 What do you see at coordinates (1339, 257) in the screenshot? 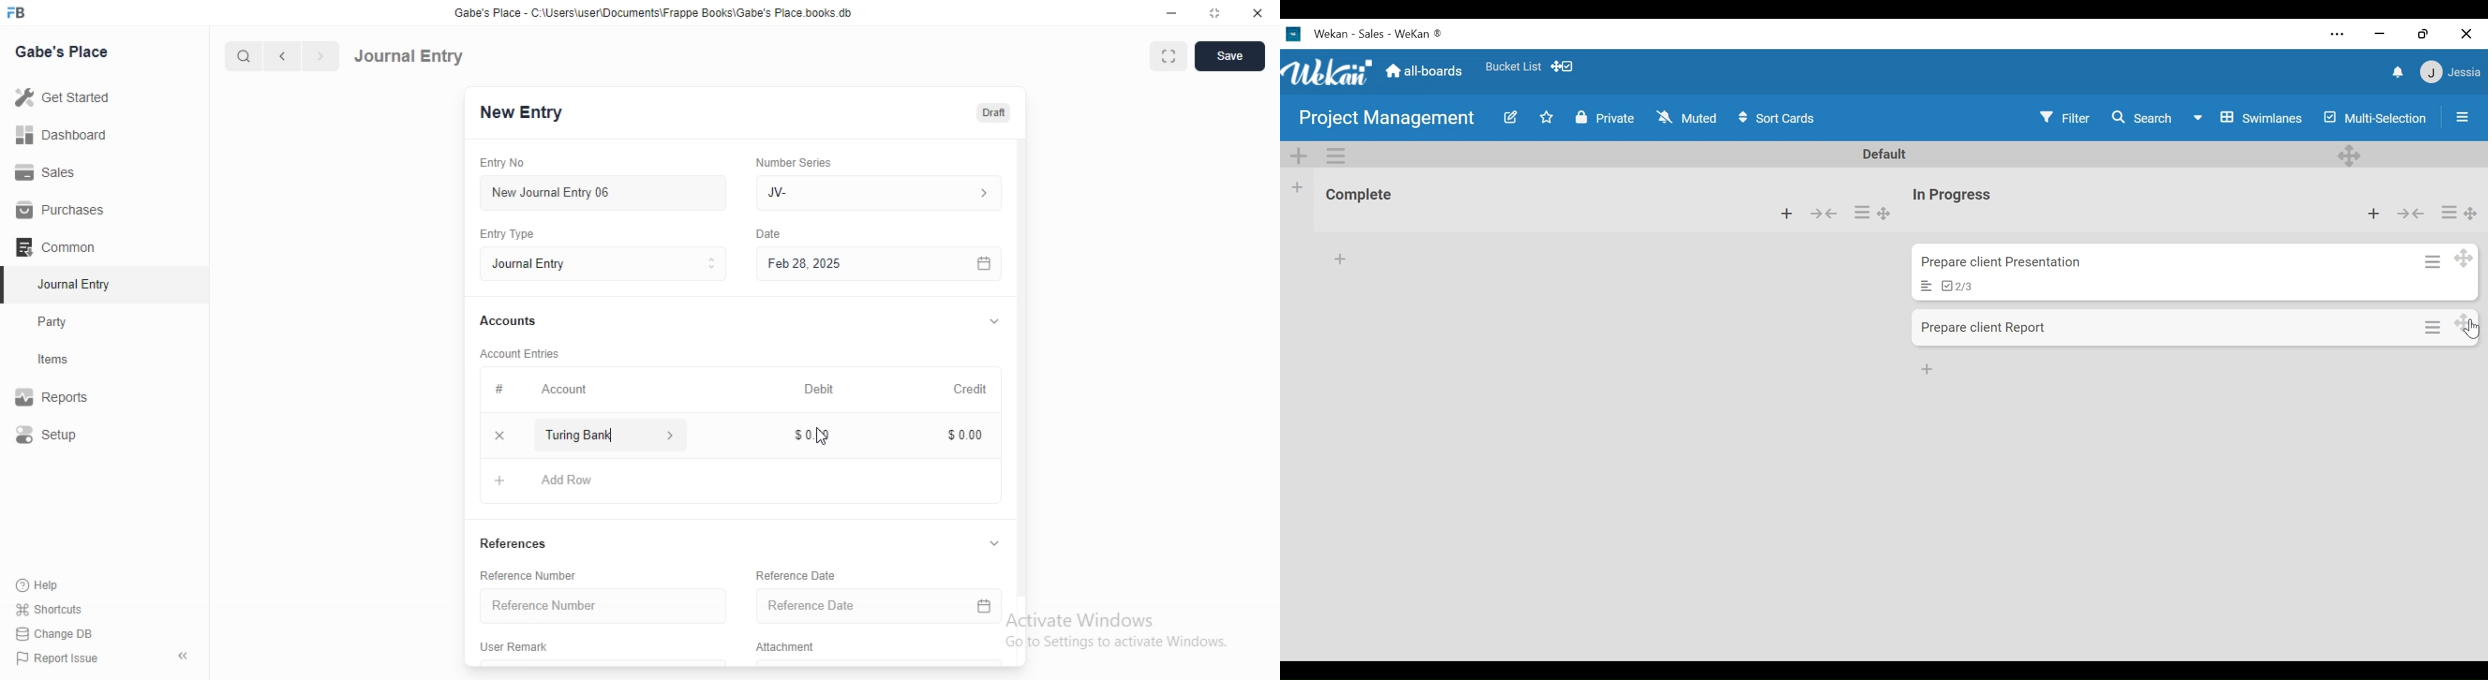
I see `Add card at the bottom of the list` at bounding box center [1339, 257].